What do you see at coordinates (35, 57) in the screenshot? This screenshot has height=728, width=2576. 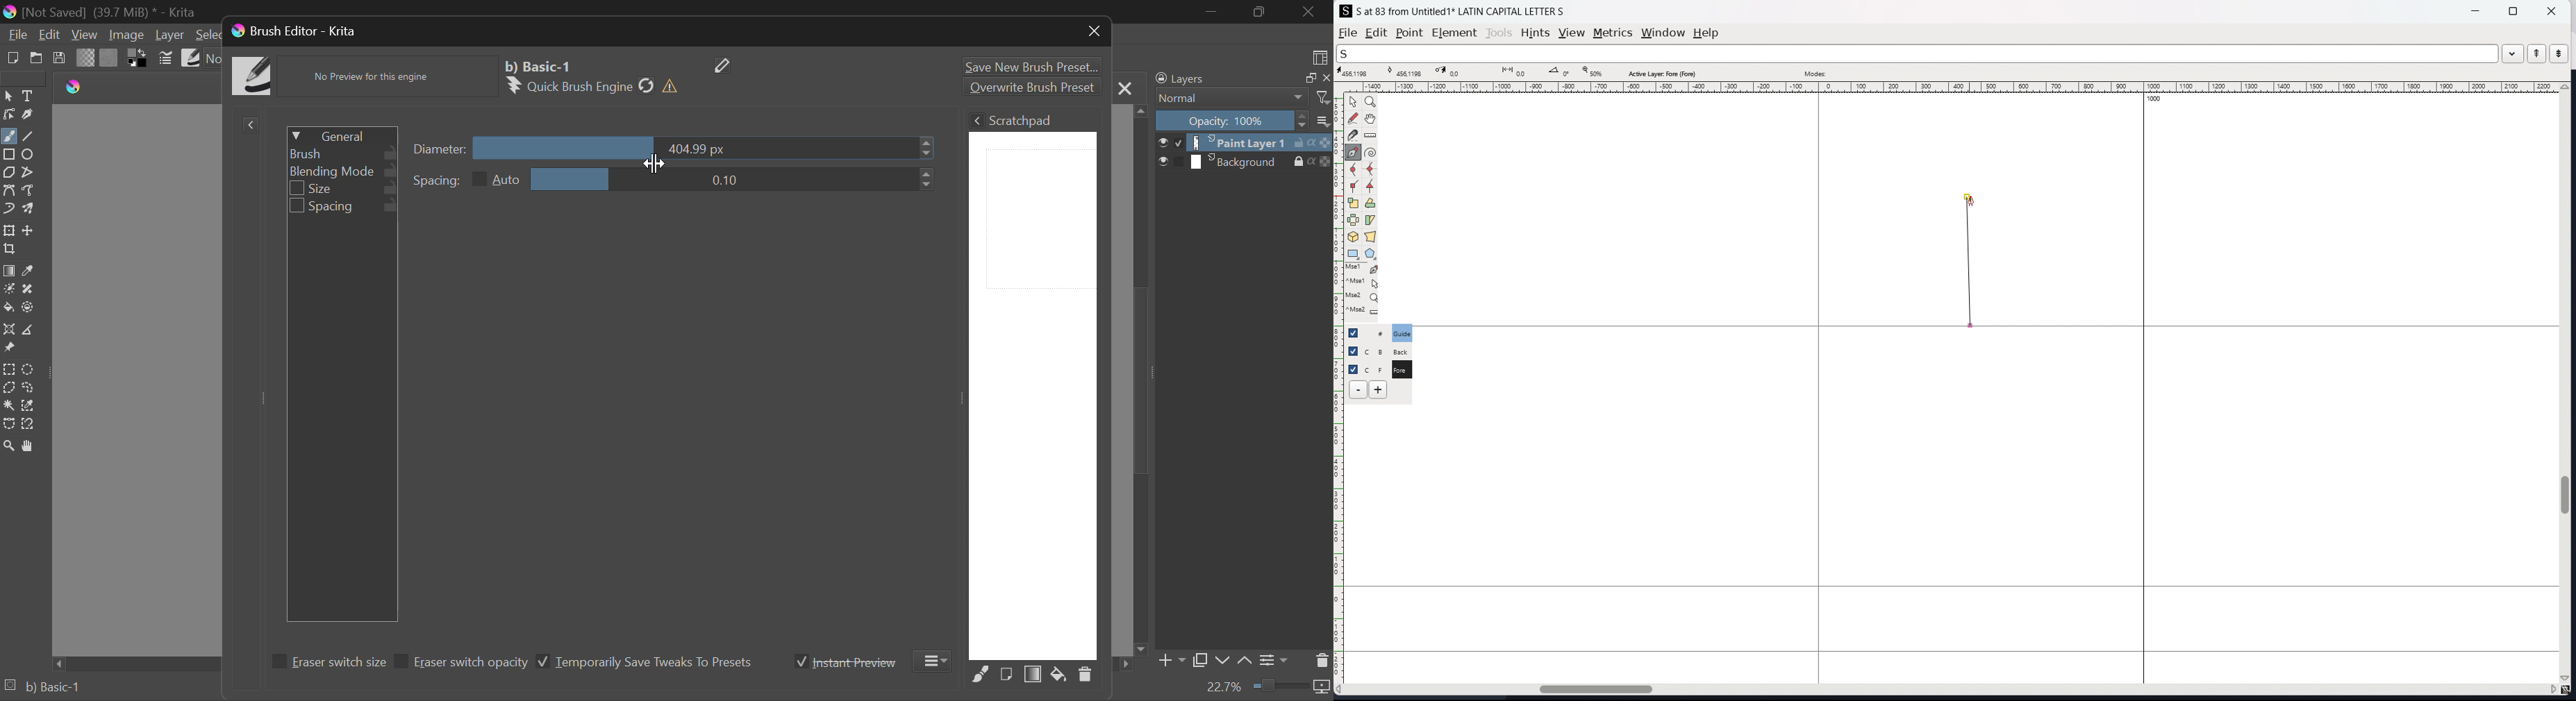 I see `Open` at bounding box center [35, 57].